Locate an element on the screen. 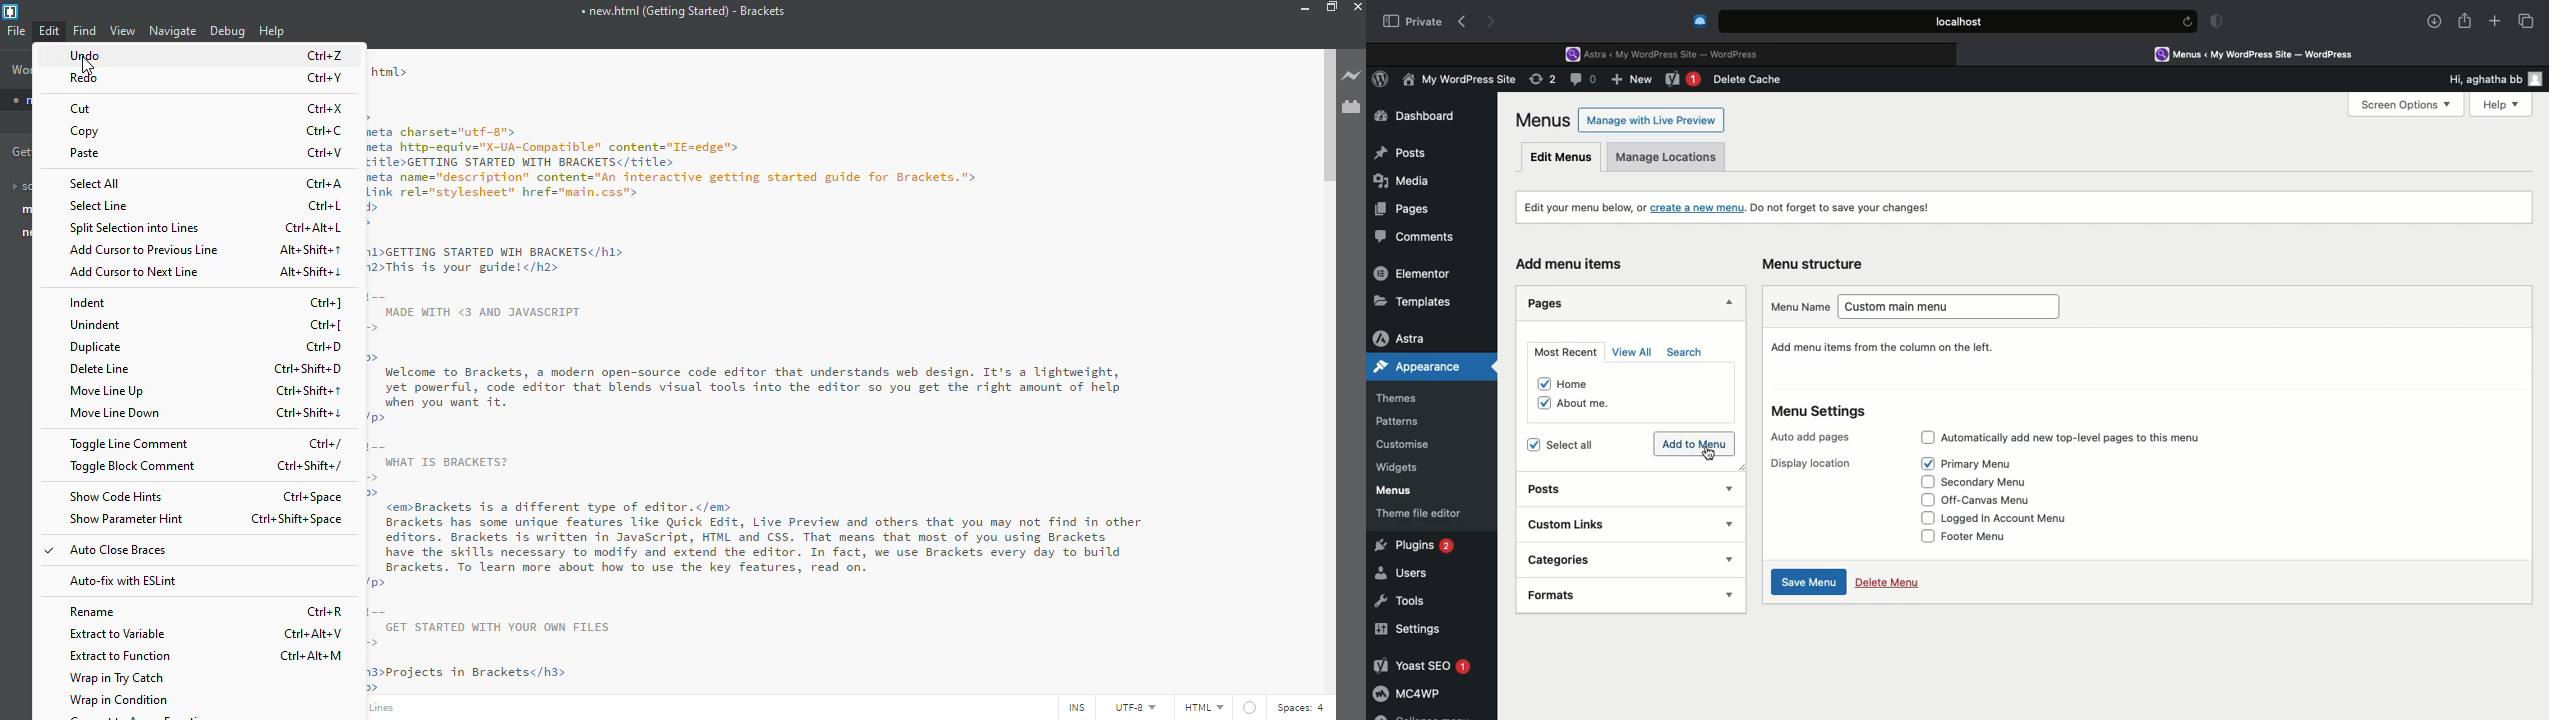 This screenshot has height=728, width=2576. New is located at coordinates (1634, 81).